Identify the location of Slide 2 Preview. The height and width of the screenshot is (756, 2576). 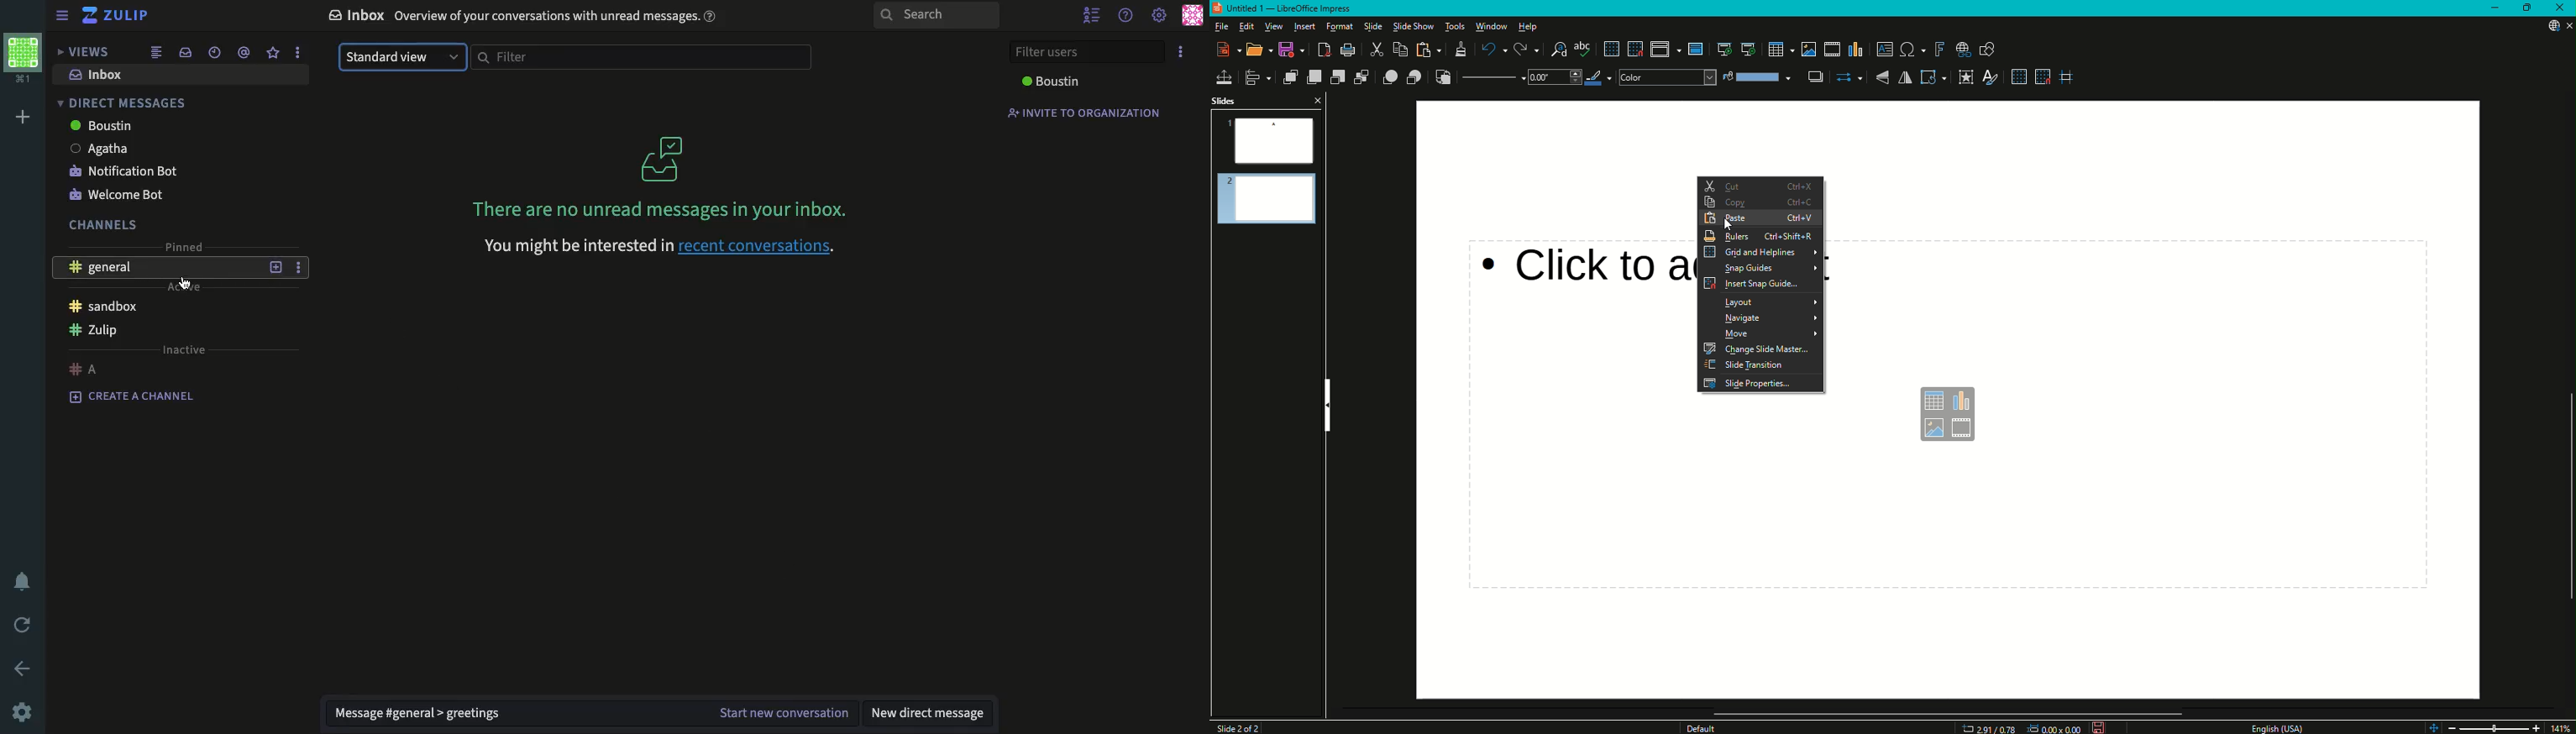
(1271, 200).